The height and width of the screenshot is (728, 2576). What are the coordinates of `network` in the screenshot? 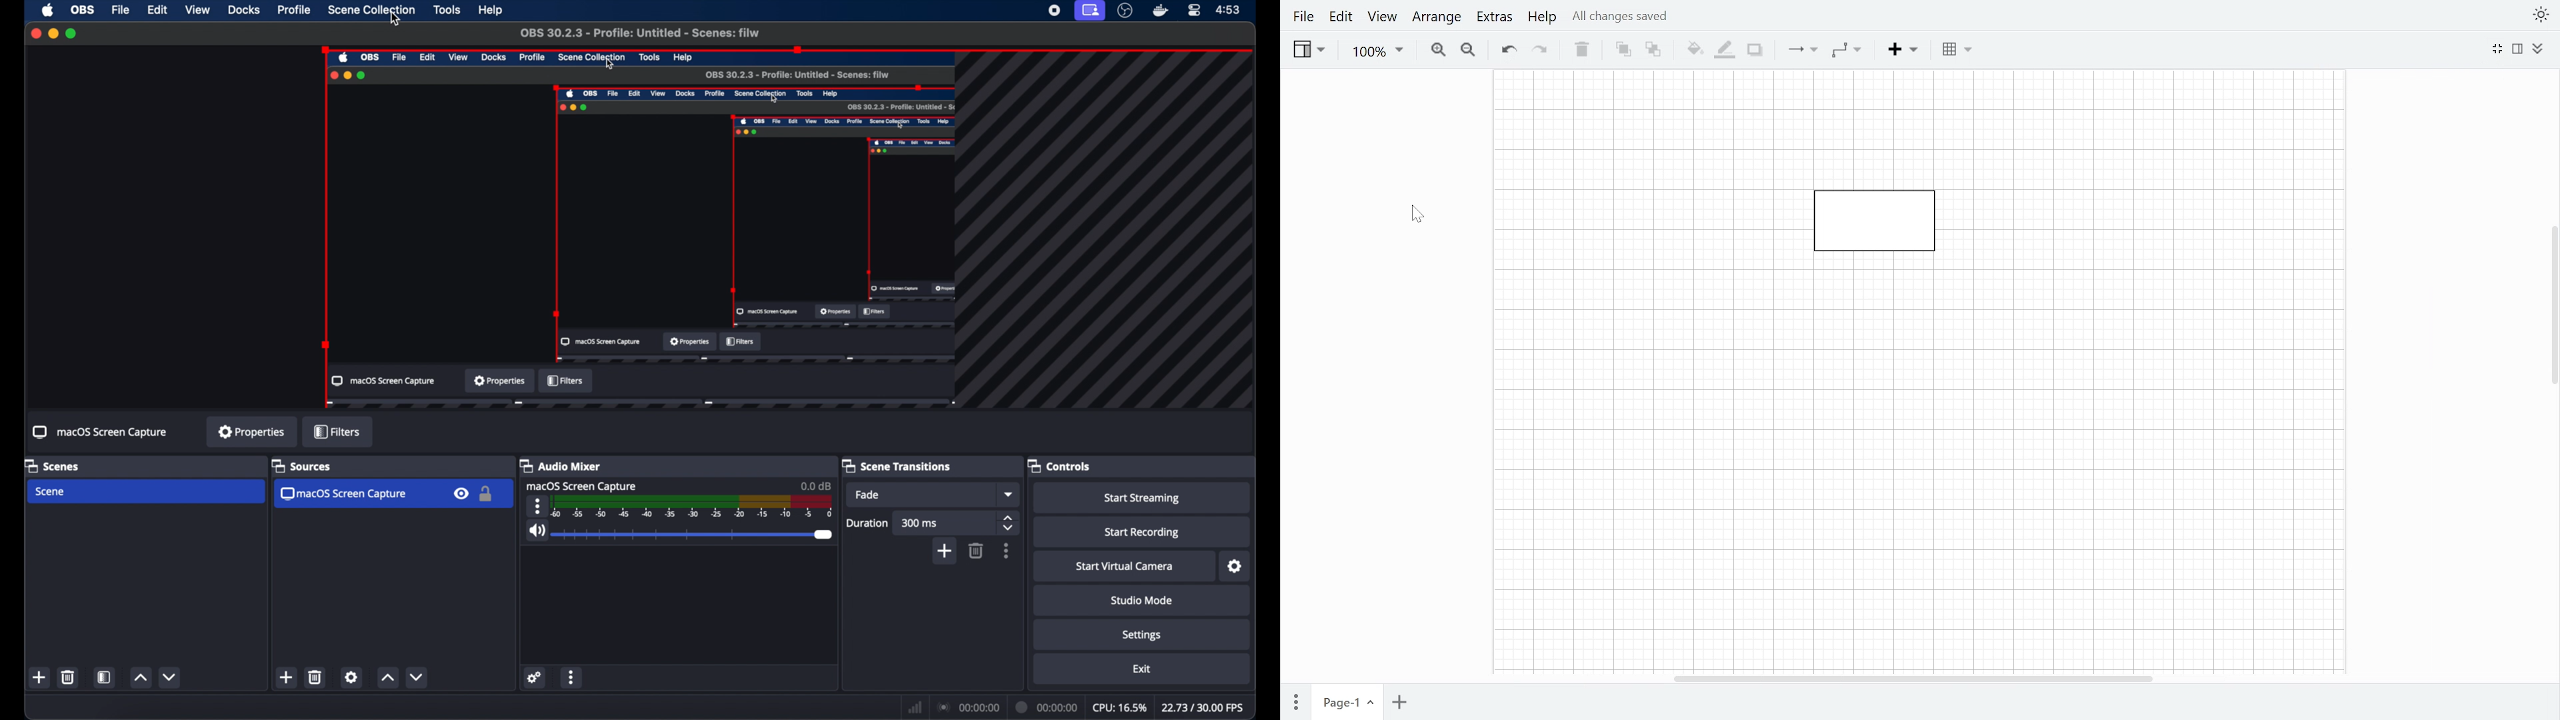 It's located at (914, 706).